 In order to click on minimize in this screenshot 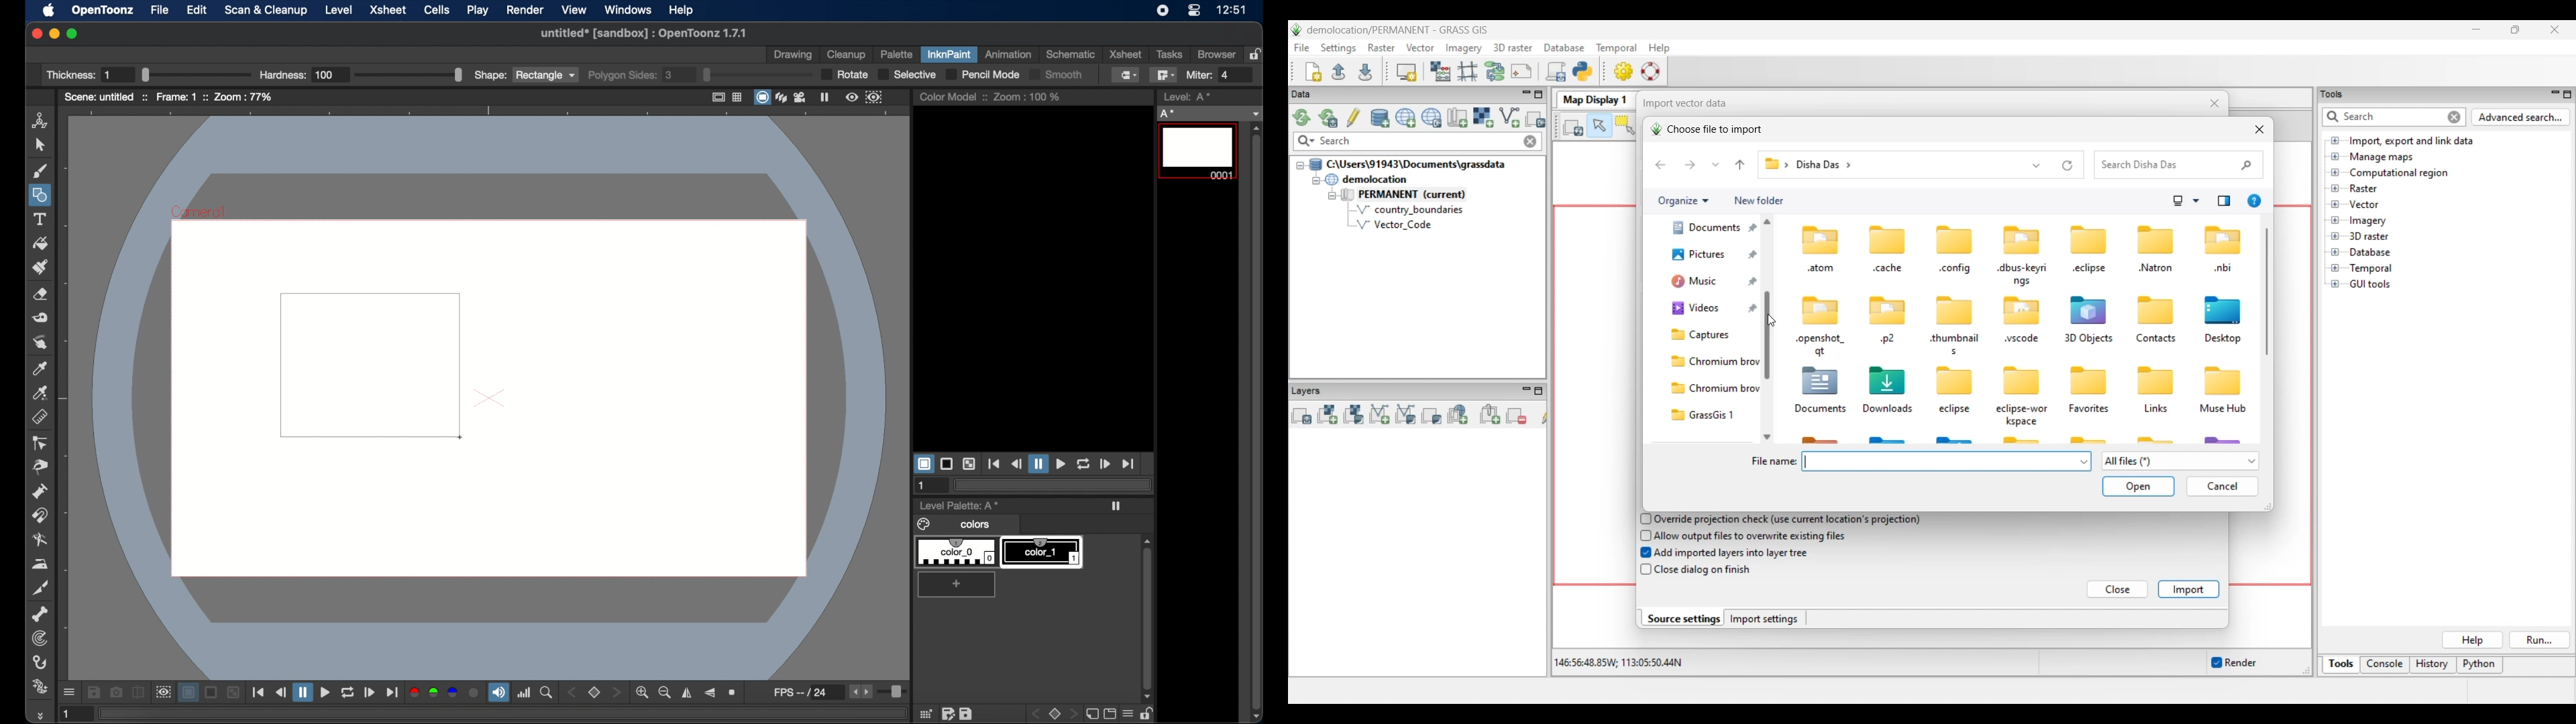, I will do `click(54, 34)`.